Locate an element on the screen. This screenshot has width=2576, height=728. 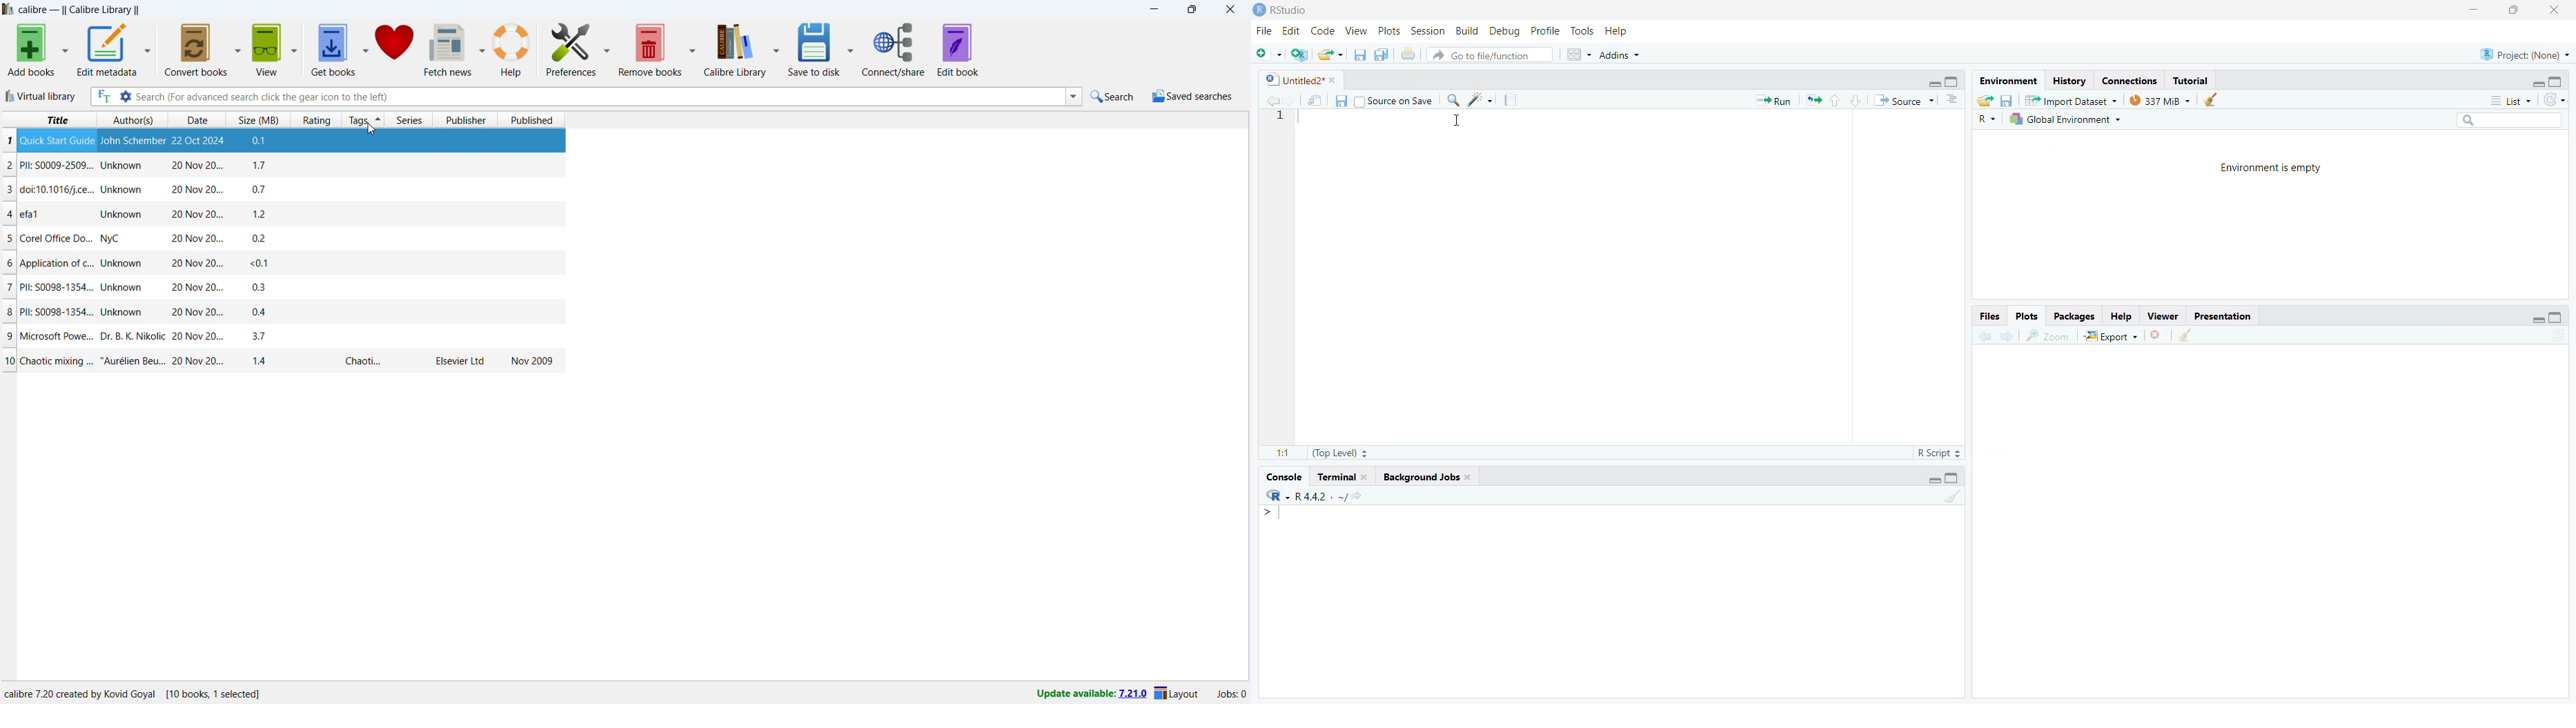
 Run is located at coordinates (1770, 101).